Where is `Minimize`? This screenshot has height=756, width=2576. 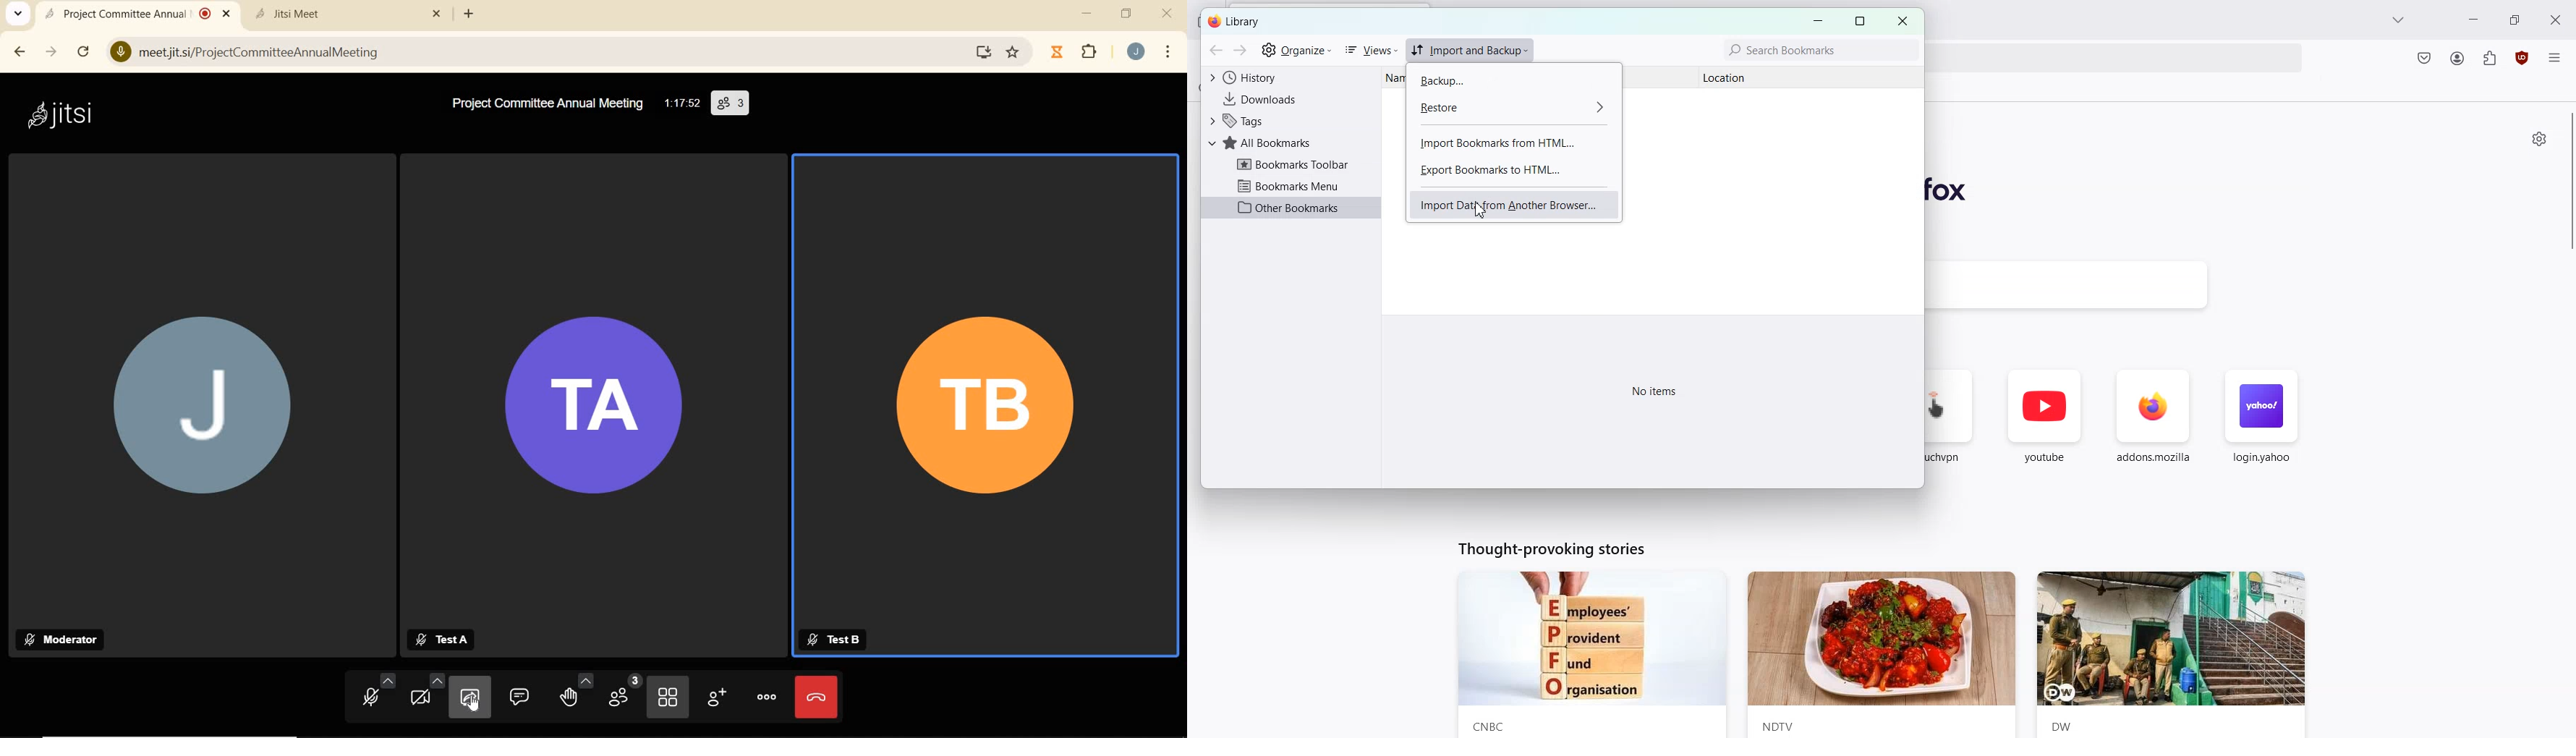 Minimize is located at coordinates (2473, 18).